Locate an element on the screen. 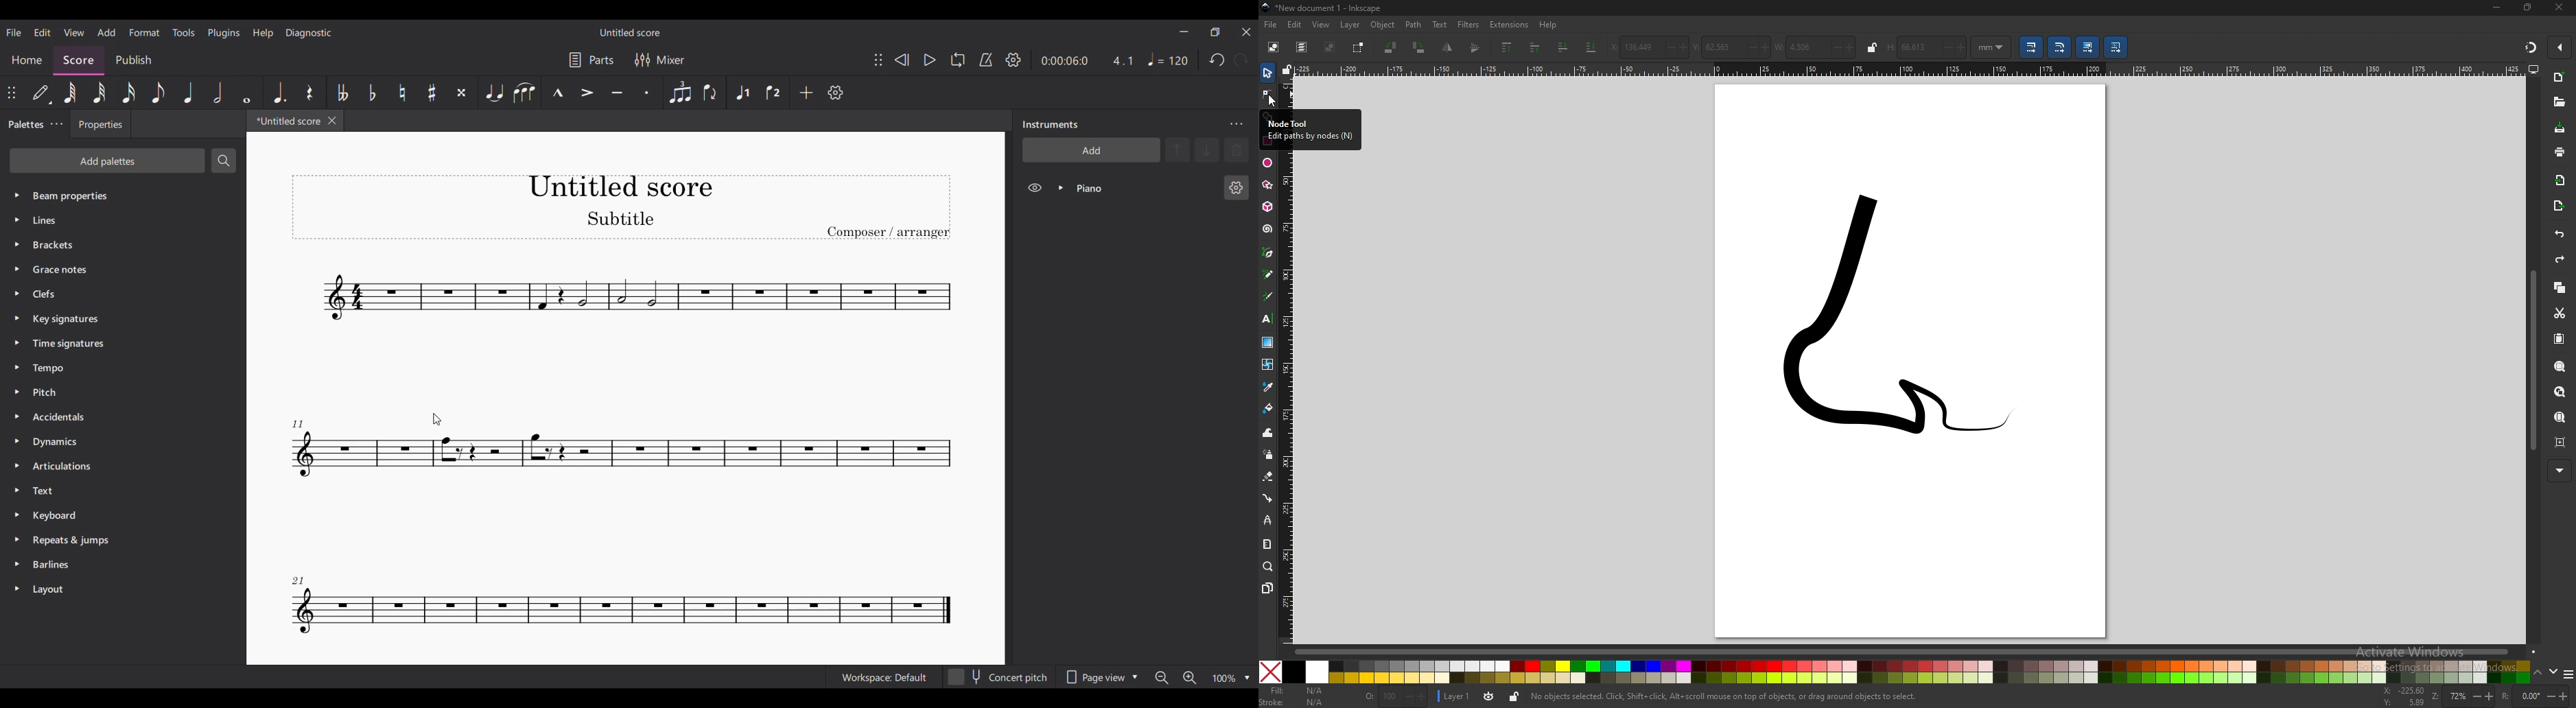 The height and width of the screenshot is (728, 2576). move patterns is located at coordinates (2118, 47).